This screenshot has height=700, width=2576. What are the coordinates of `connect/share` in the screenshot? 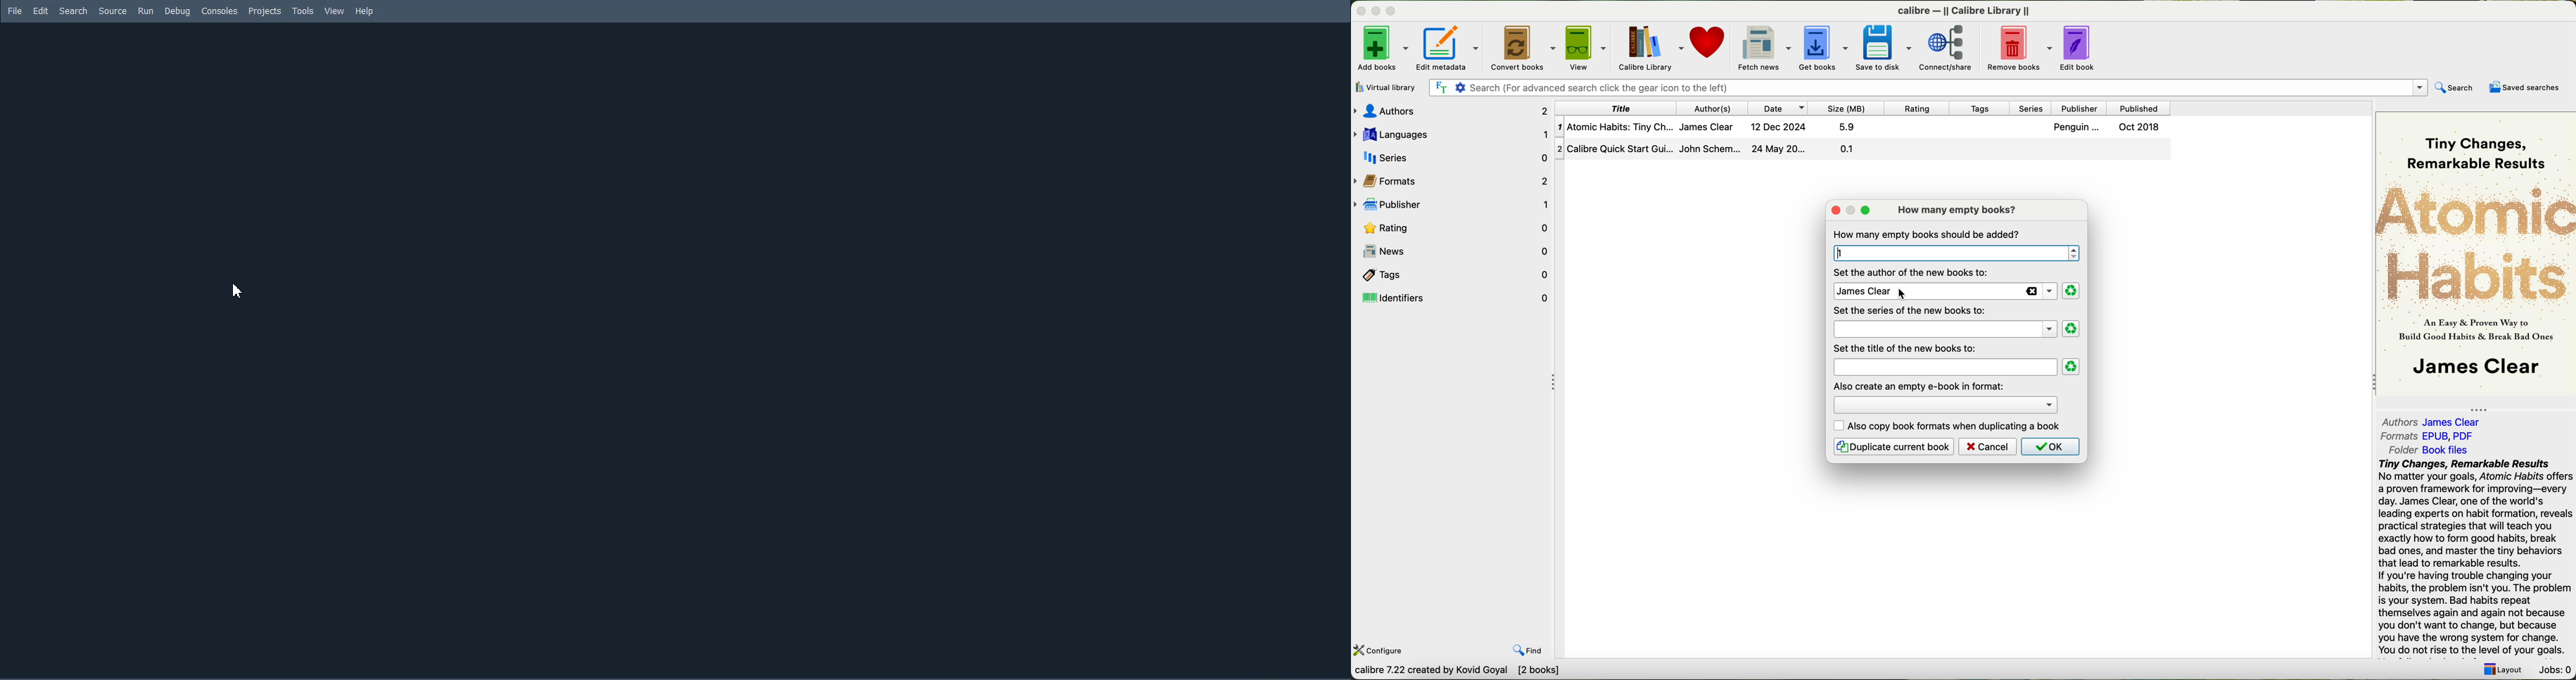 It's located at (1948, 49).